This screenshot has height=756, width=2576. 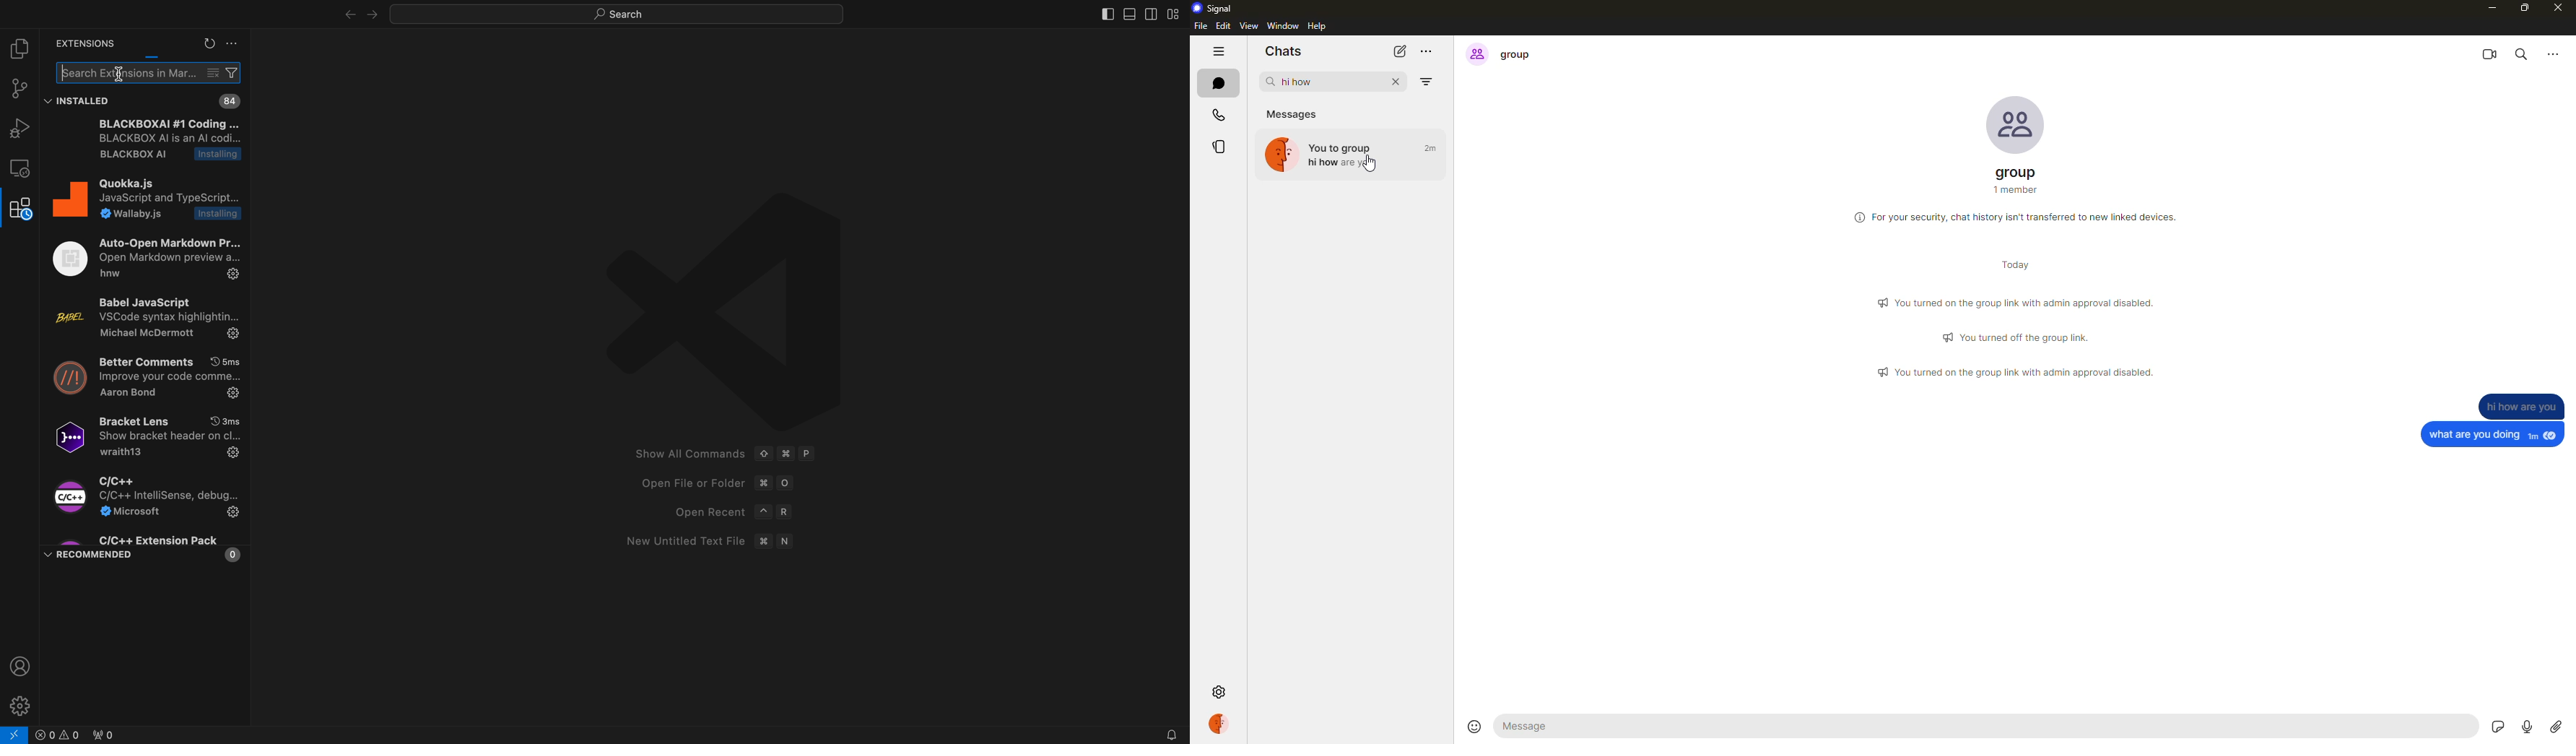 I want to click on hide tabs, so click(x=1218, y=53).